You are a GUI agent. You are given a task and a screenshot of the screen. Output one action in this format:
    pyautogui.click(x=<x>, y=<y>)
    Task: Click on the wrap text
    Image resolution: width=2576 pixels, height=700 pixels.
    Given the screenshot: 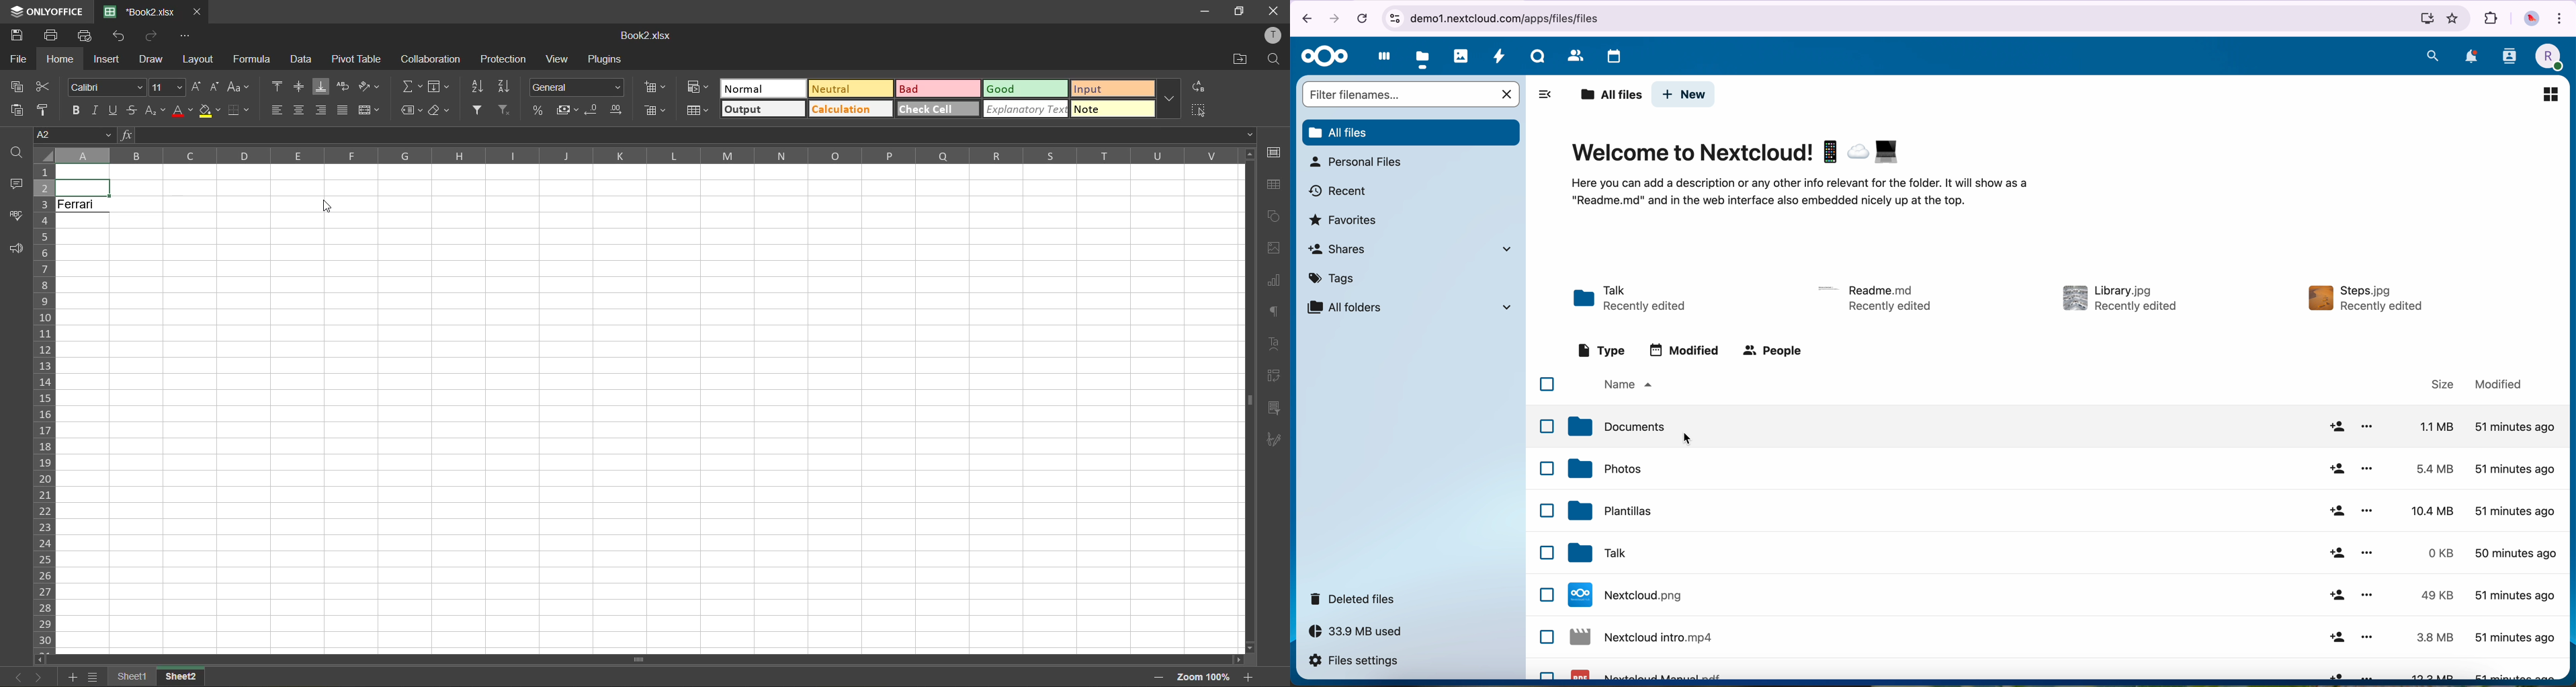 What is the action you would take?
    pyautogui.click(x=343, y=88)
    